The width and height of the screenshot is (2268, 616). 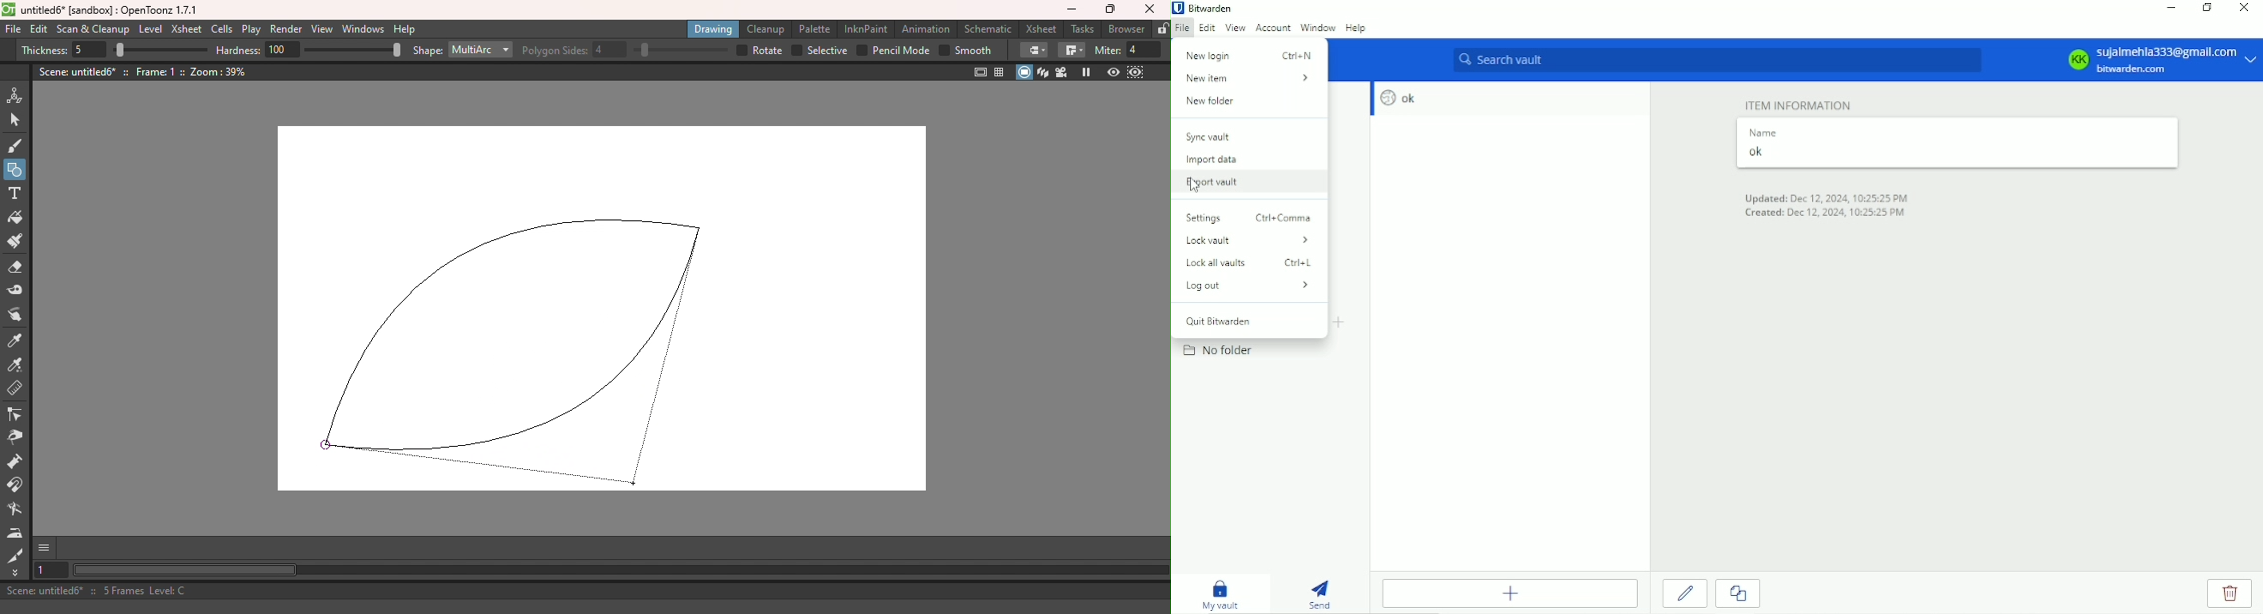 What do you see at coordinates (1254, 263) in the screenshot?
I see `Lock all vaults` at bounding box center [1254, 263].